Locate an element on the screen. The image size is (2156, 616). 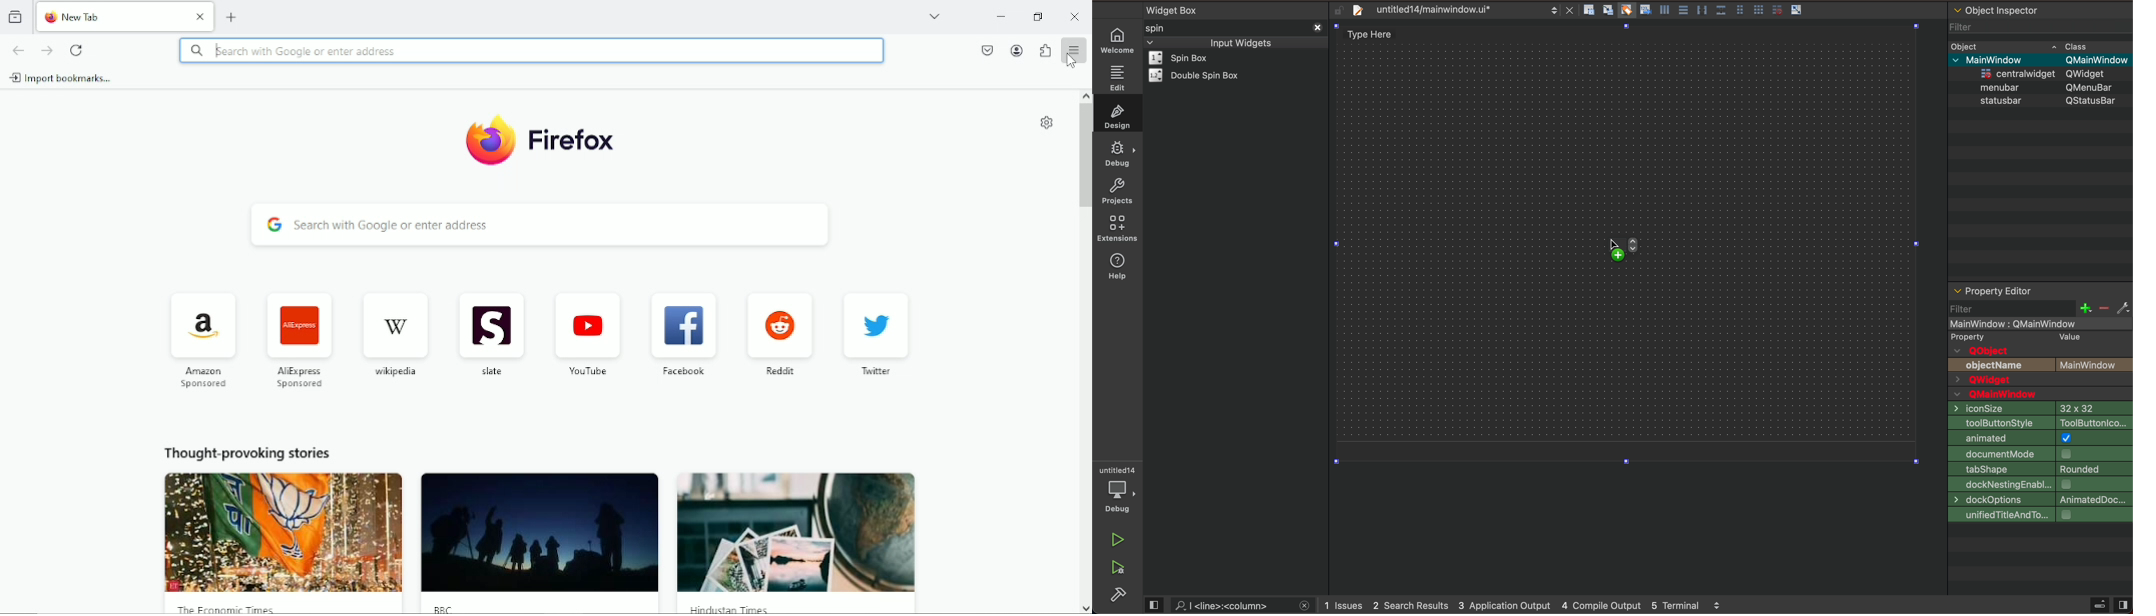
 is located at coordinates (2092, 100).